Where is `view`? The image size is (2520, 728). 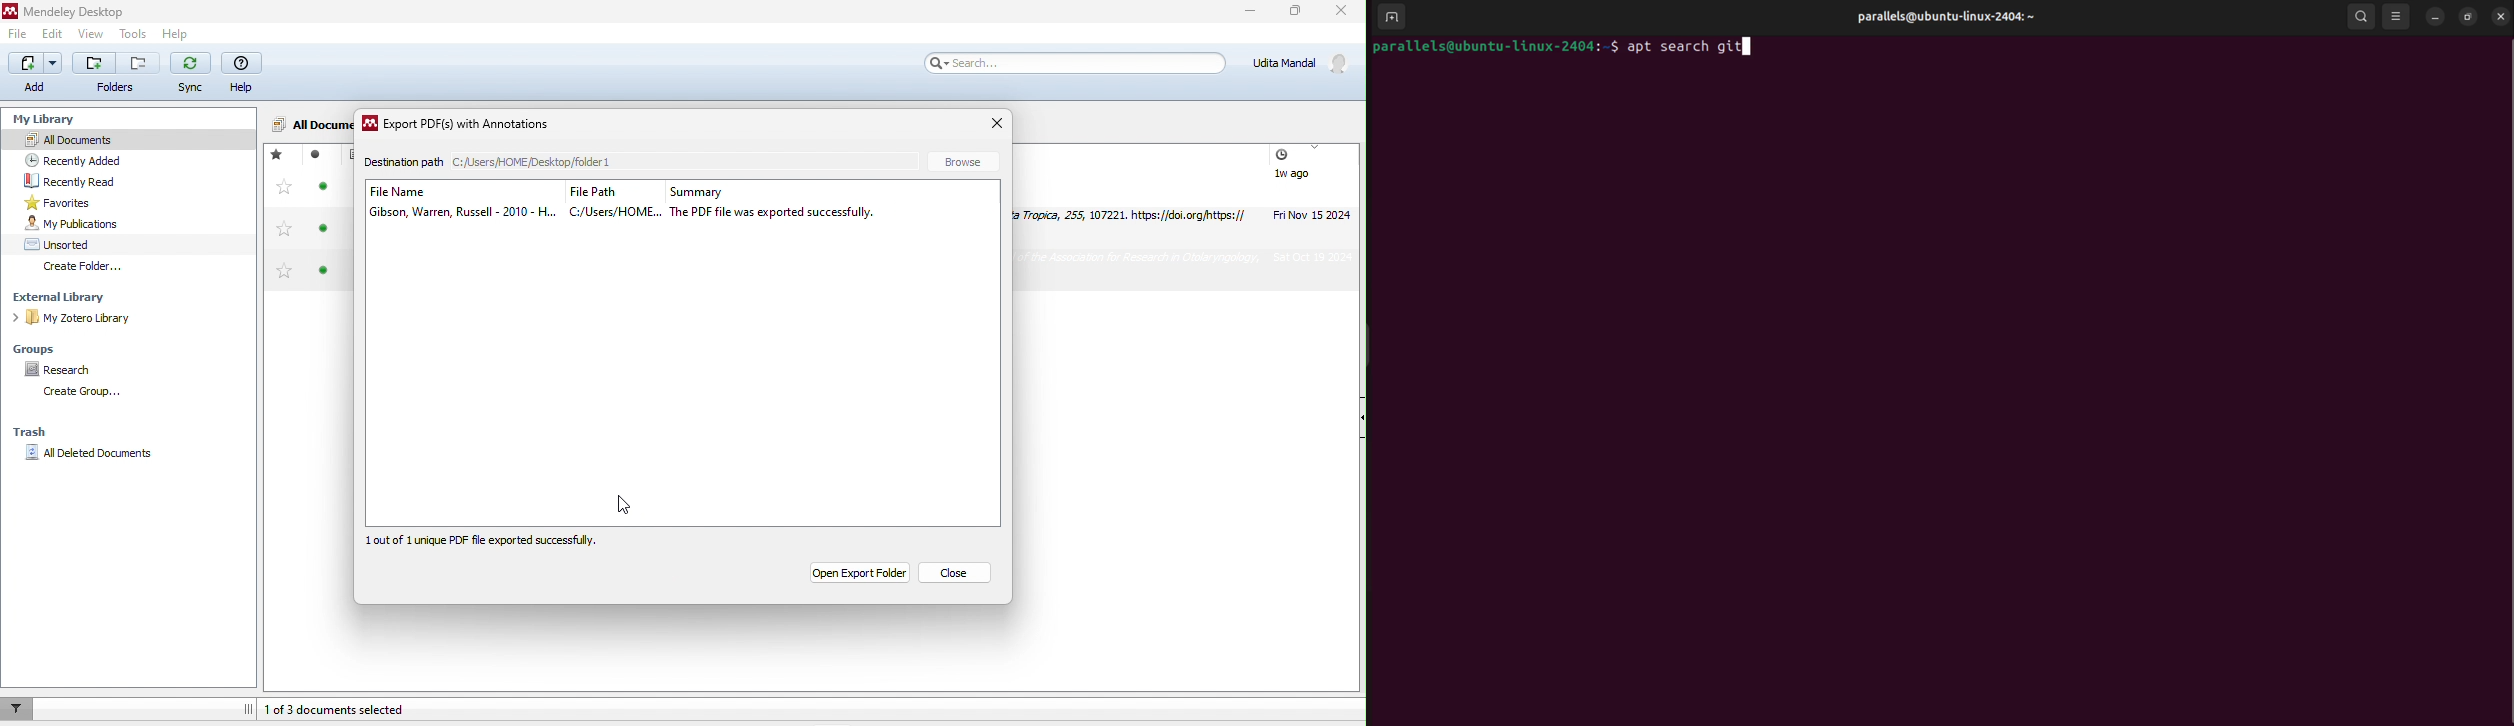
view is located at coordinates (94, 33).